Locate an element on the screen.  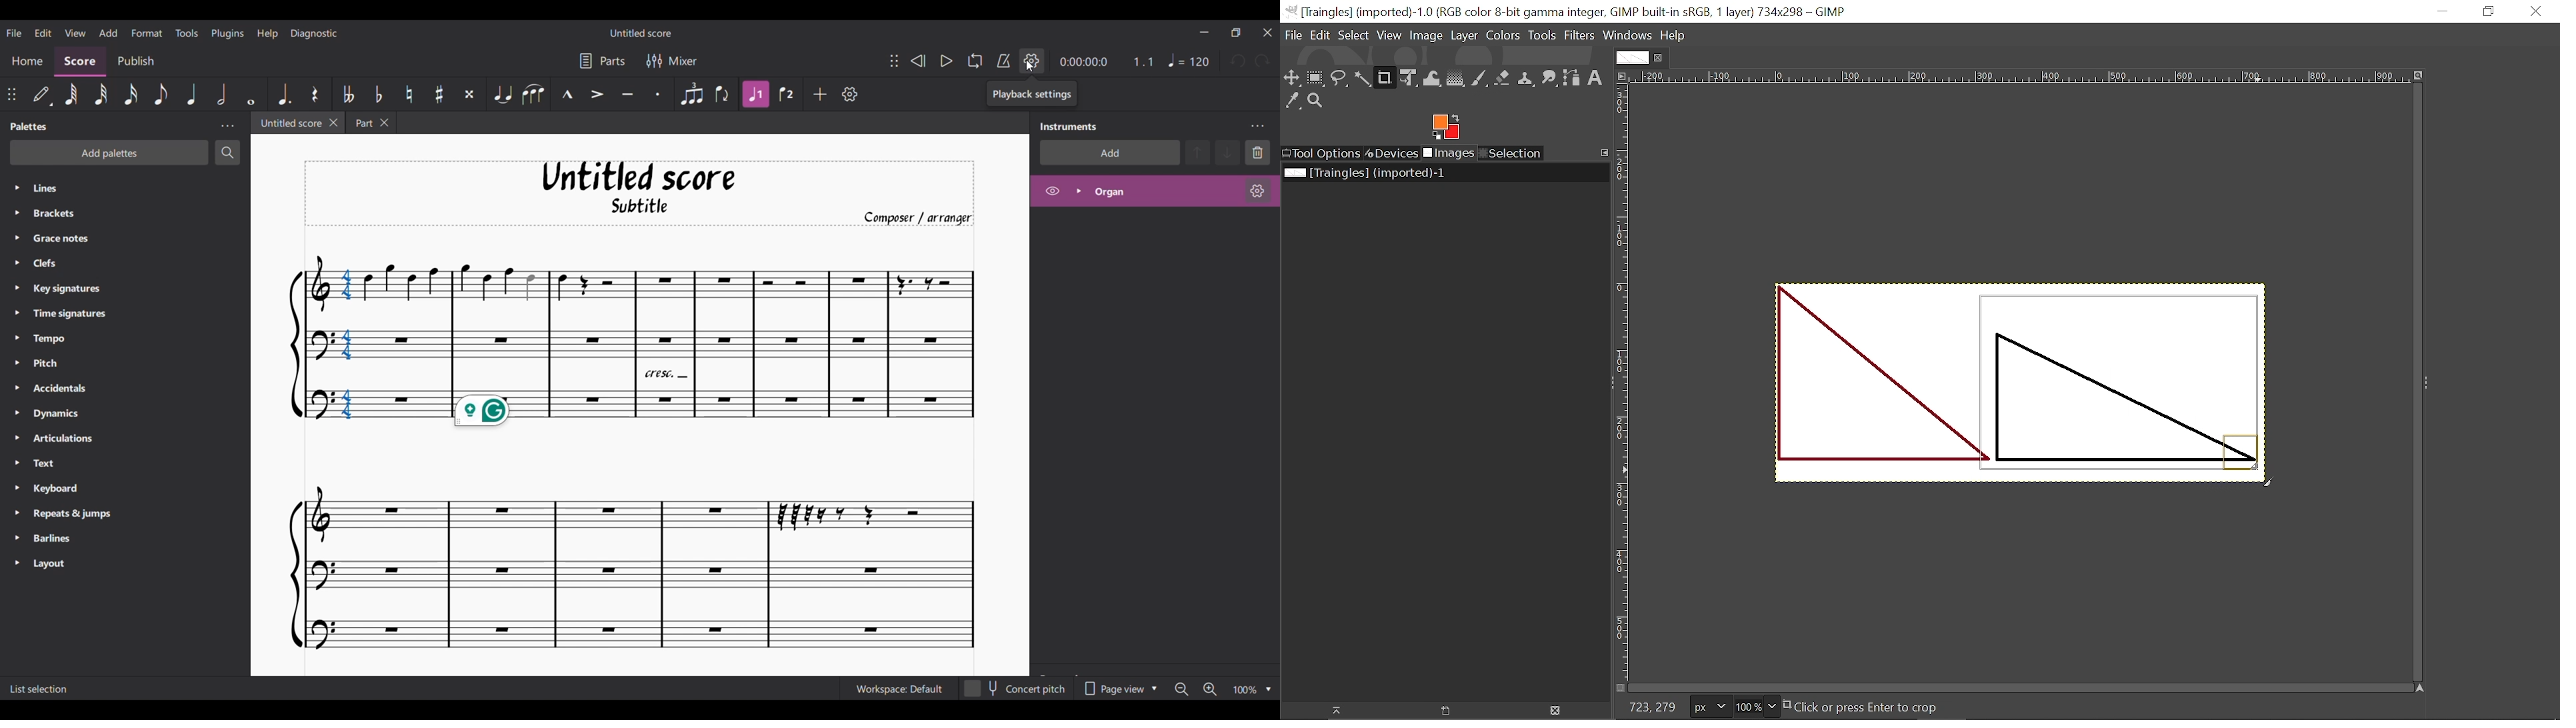
Organ settings is located at coordinates (1257, 191).